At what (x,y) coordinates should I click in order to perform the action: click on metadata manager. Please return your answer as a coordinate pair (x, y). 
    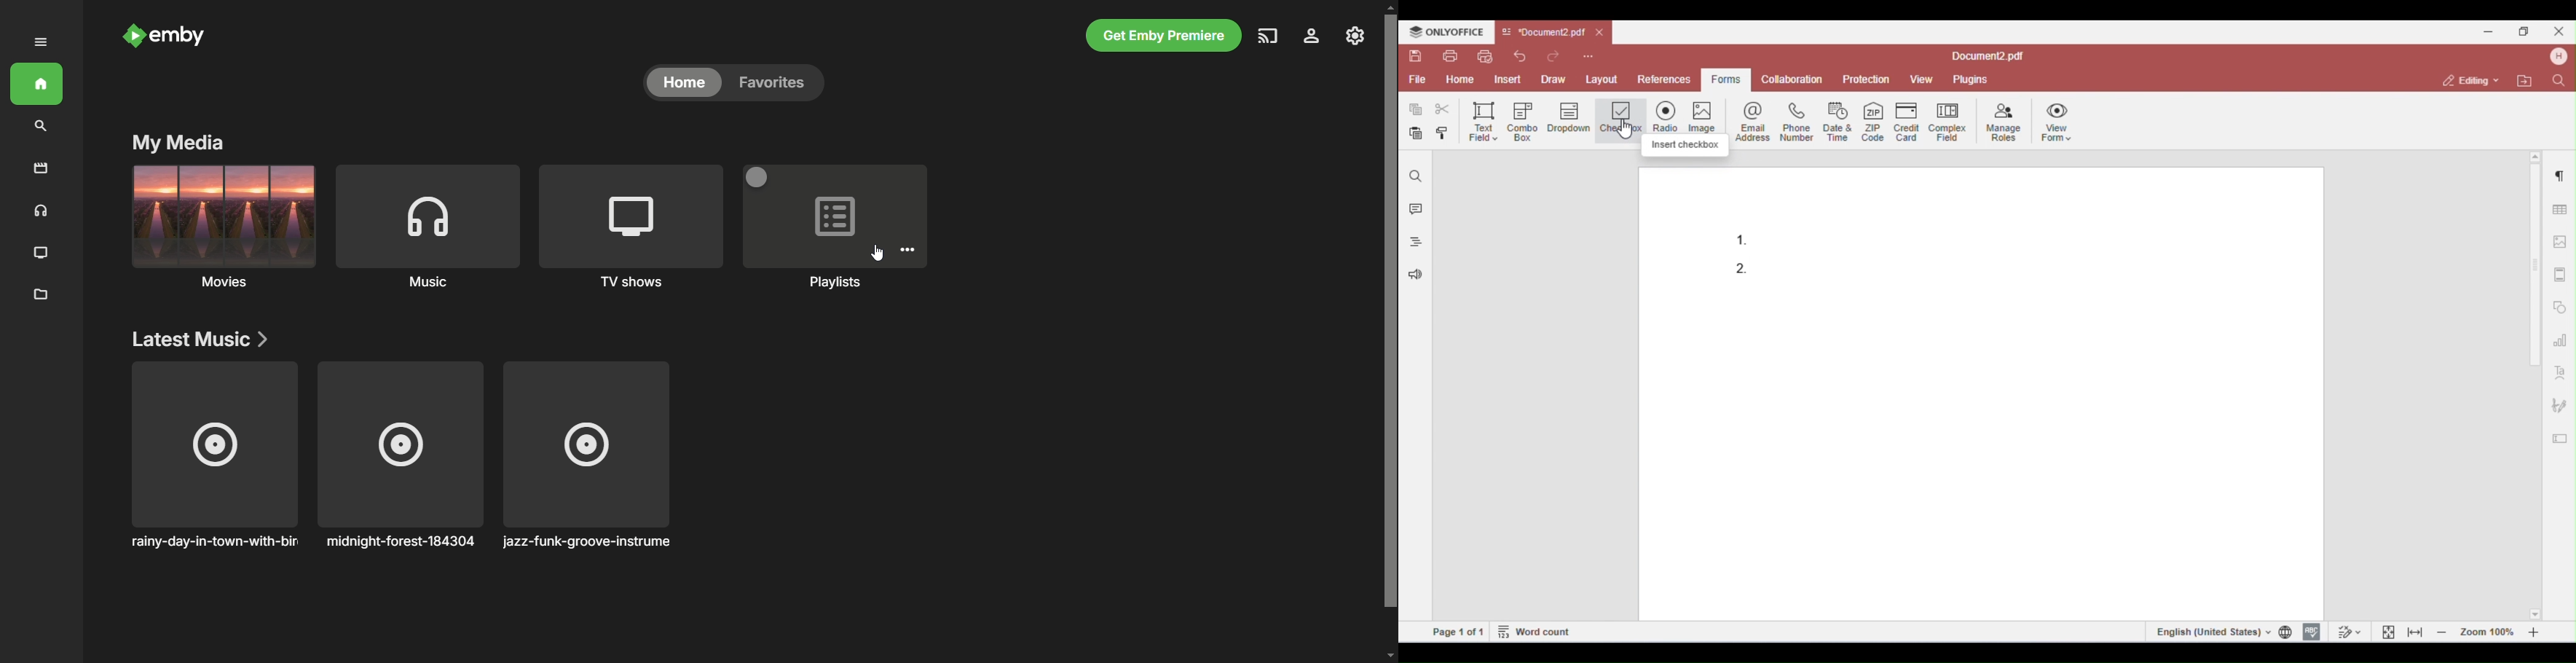
    Looking at the image, I should click on (42, 295).